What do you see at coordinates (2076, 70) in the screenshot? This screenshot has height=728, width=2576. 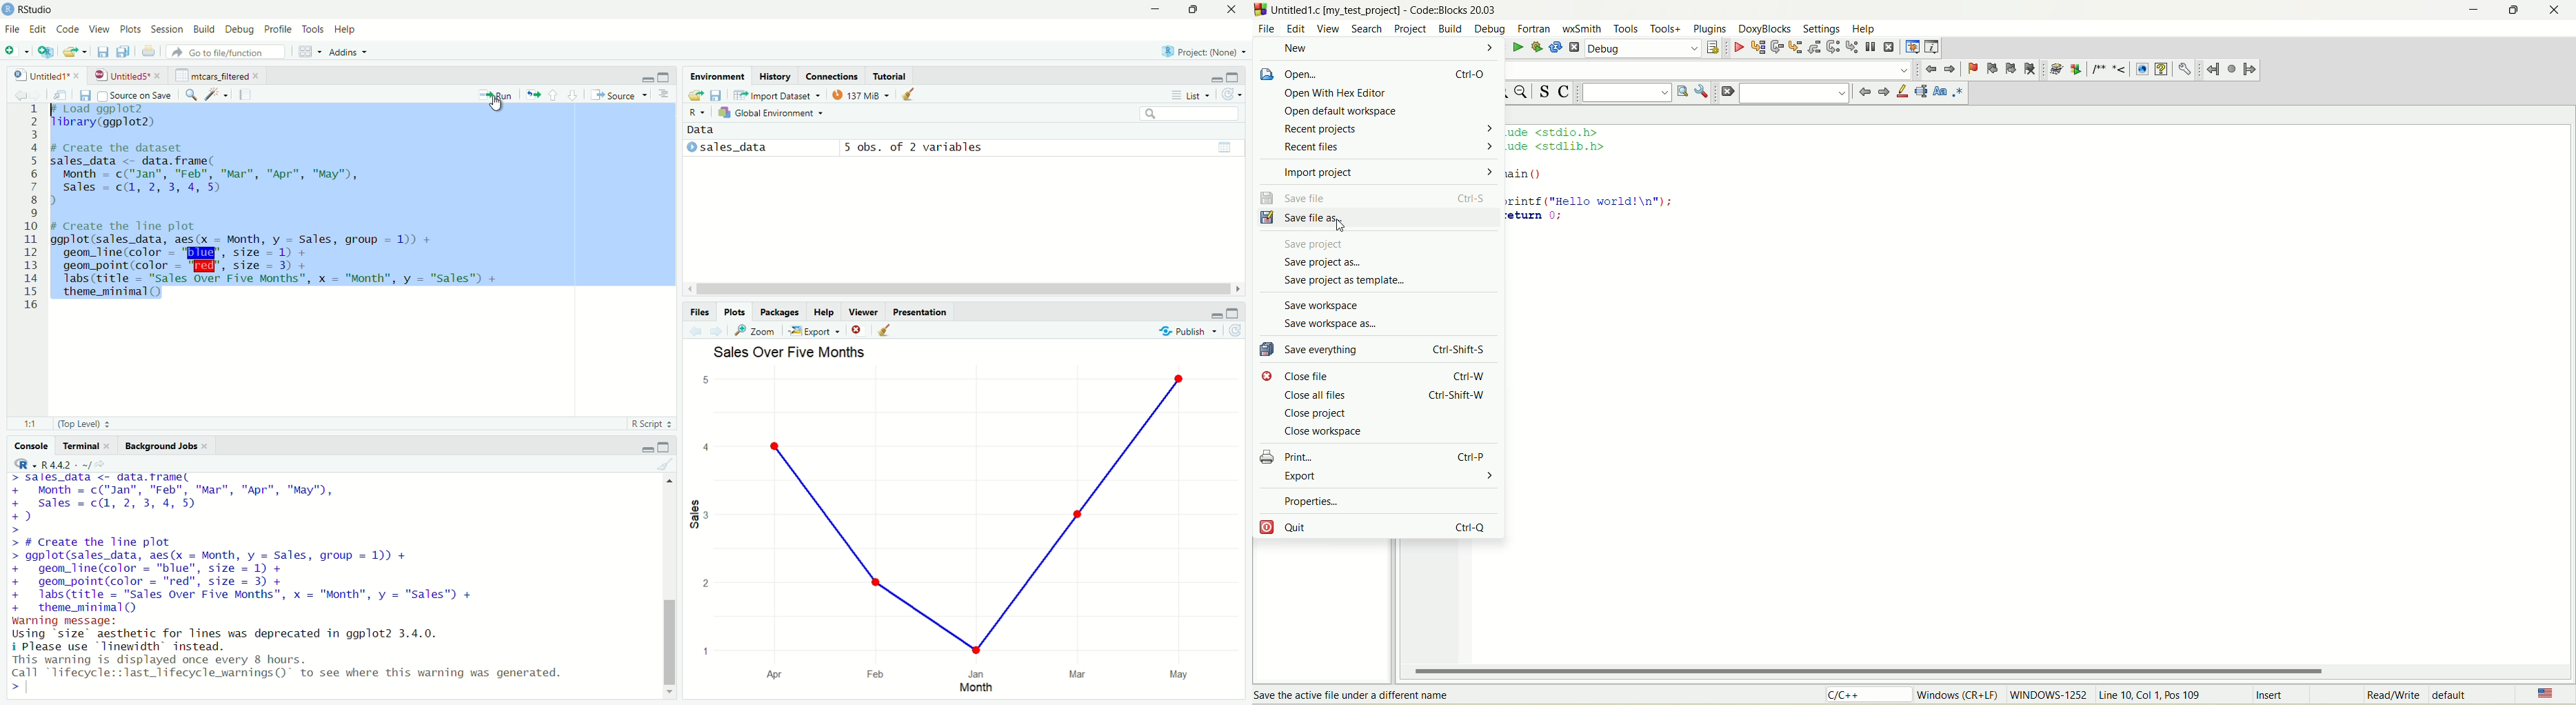 I see `extract documentation` at bounding box center [2076, 70].